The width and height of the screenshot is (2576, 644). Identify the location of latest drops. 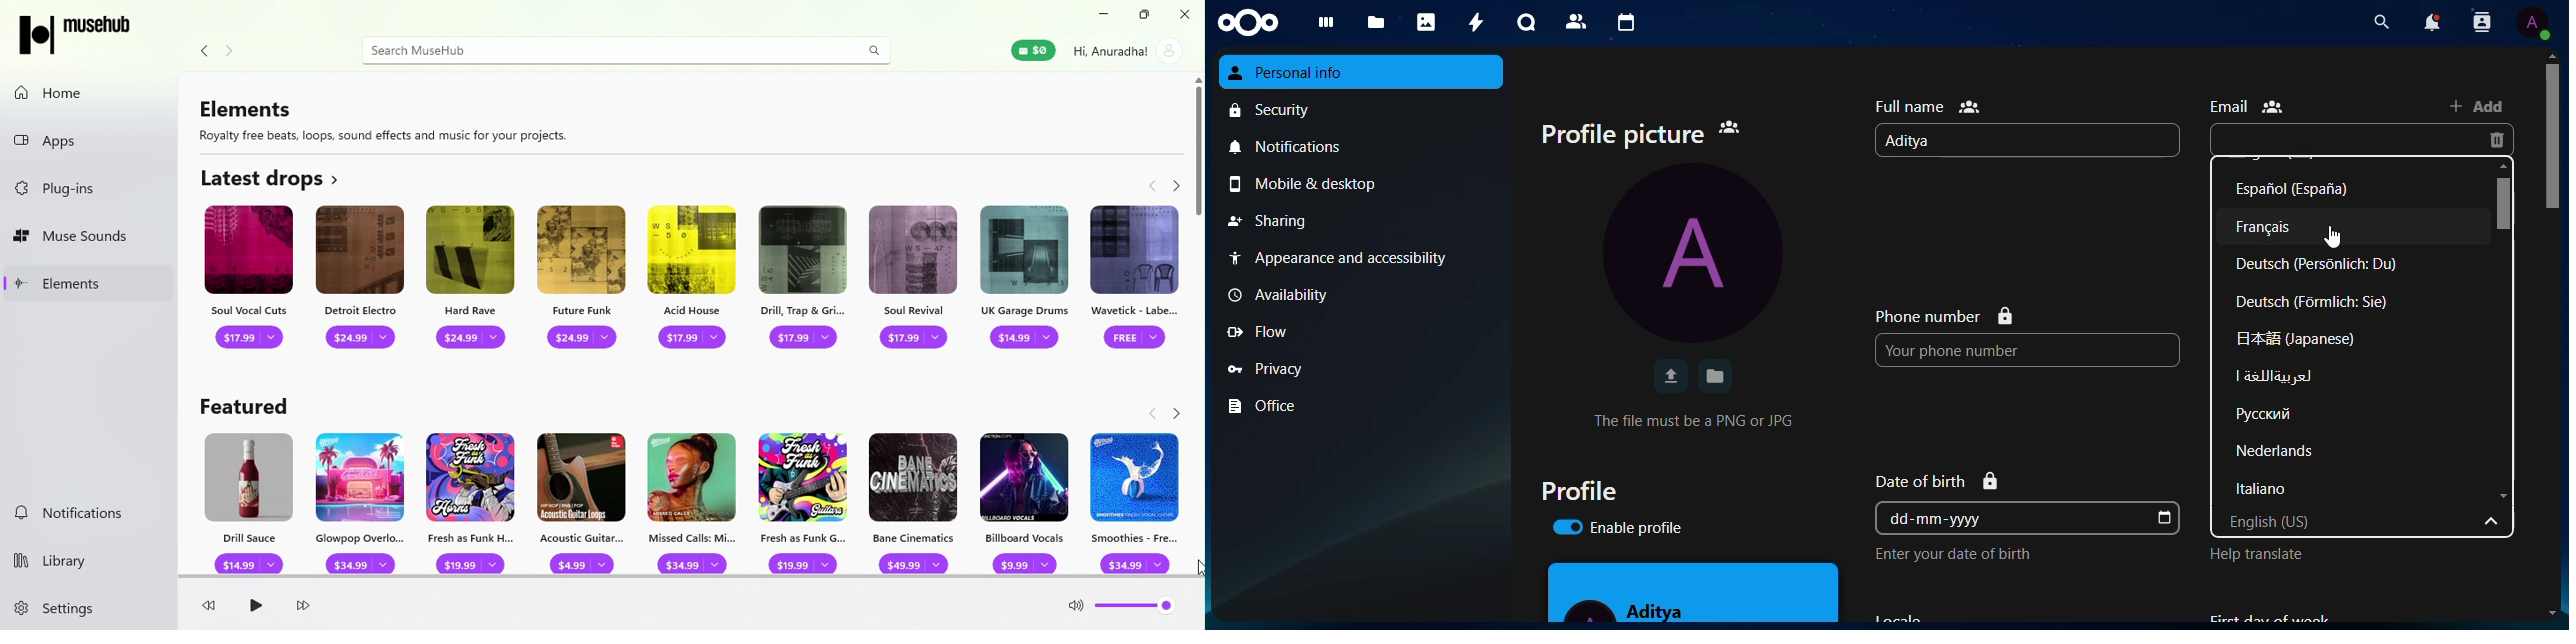
(272, 177).